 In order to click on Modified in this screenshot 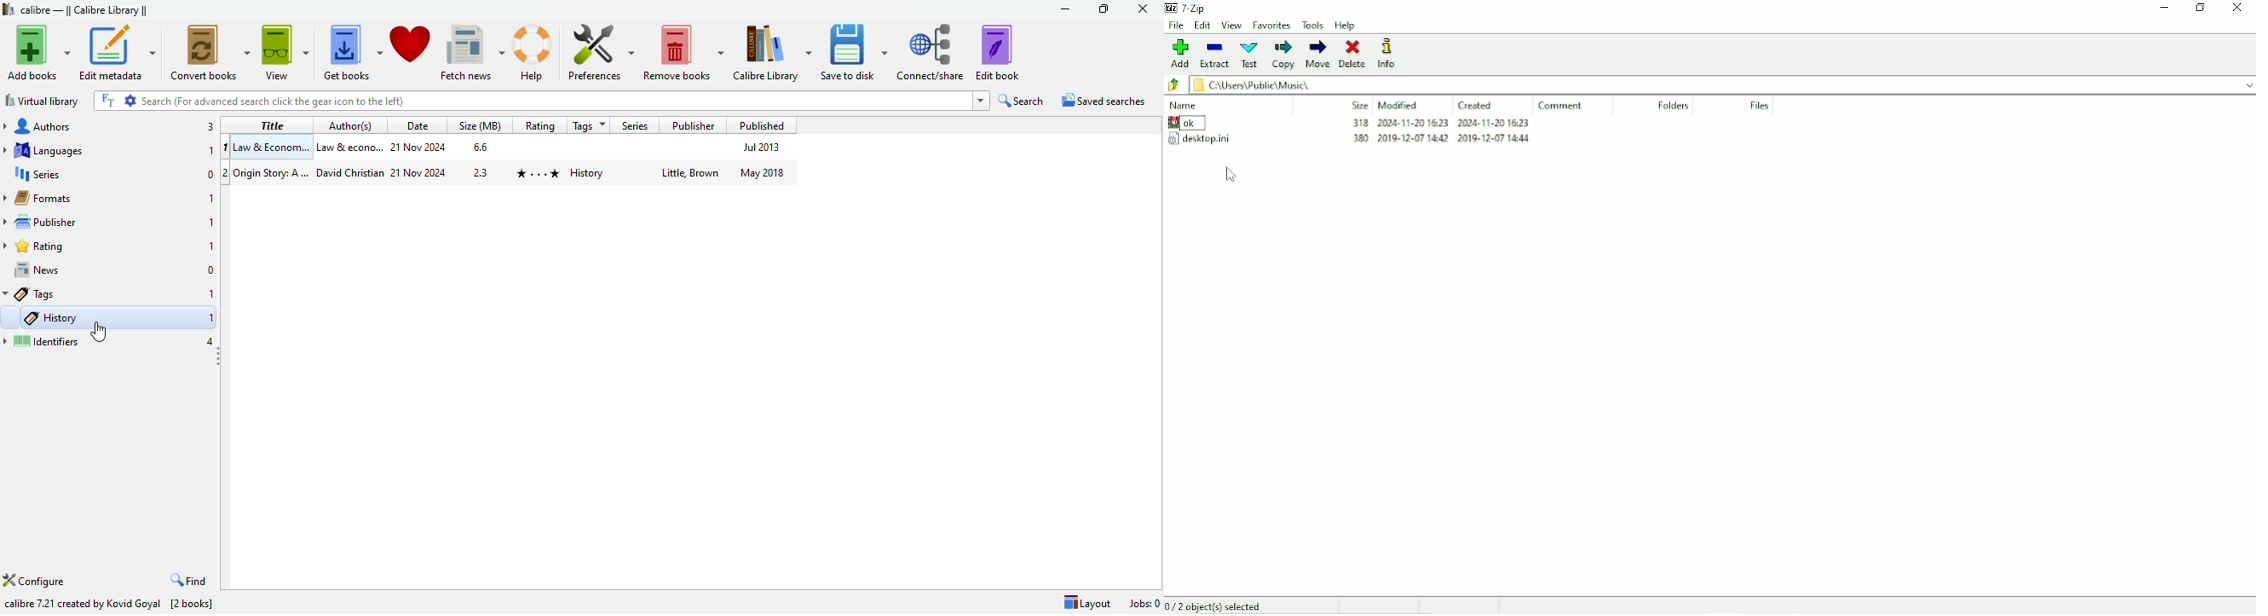, I will do `click(1399, 105)`.